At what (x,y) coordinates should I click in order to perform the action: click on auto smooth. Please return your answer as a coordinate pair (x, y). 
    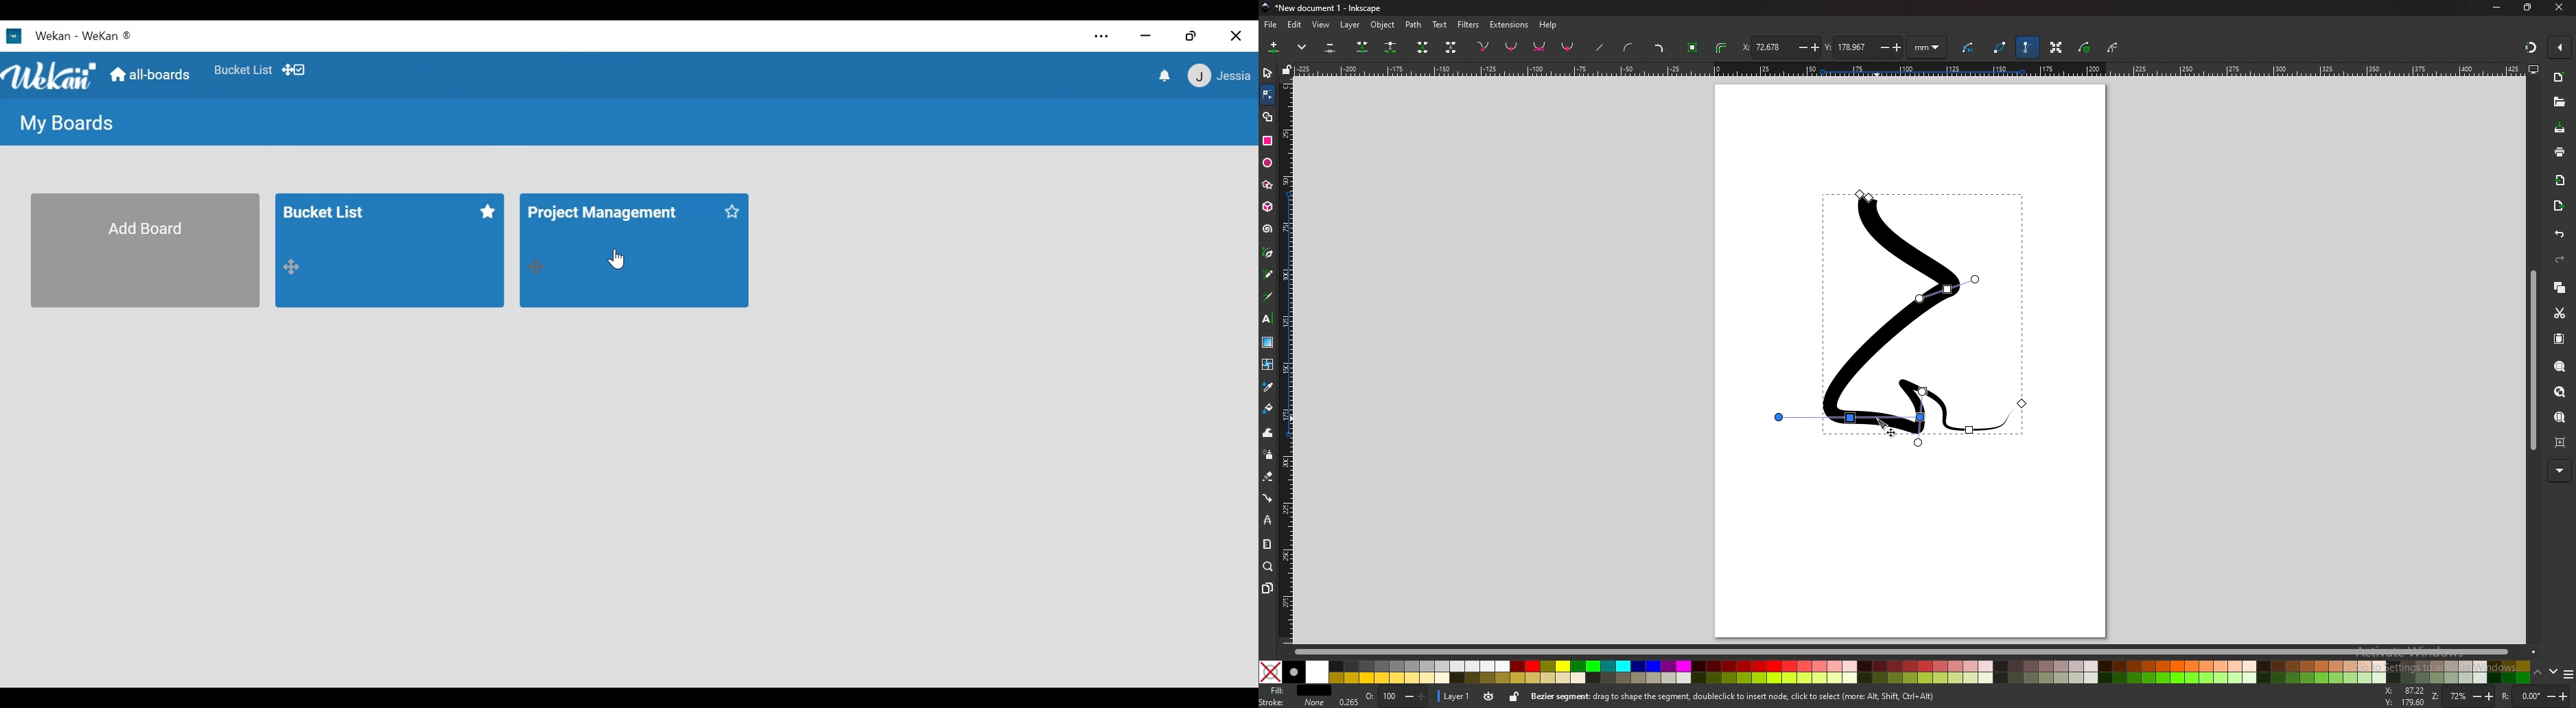
    Looking at the image, I should click on (1569, 48).